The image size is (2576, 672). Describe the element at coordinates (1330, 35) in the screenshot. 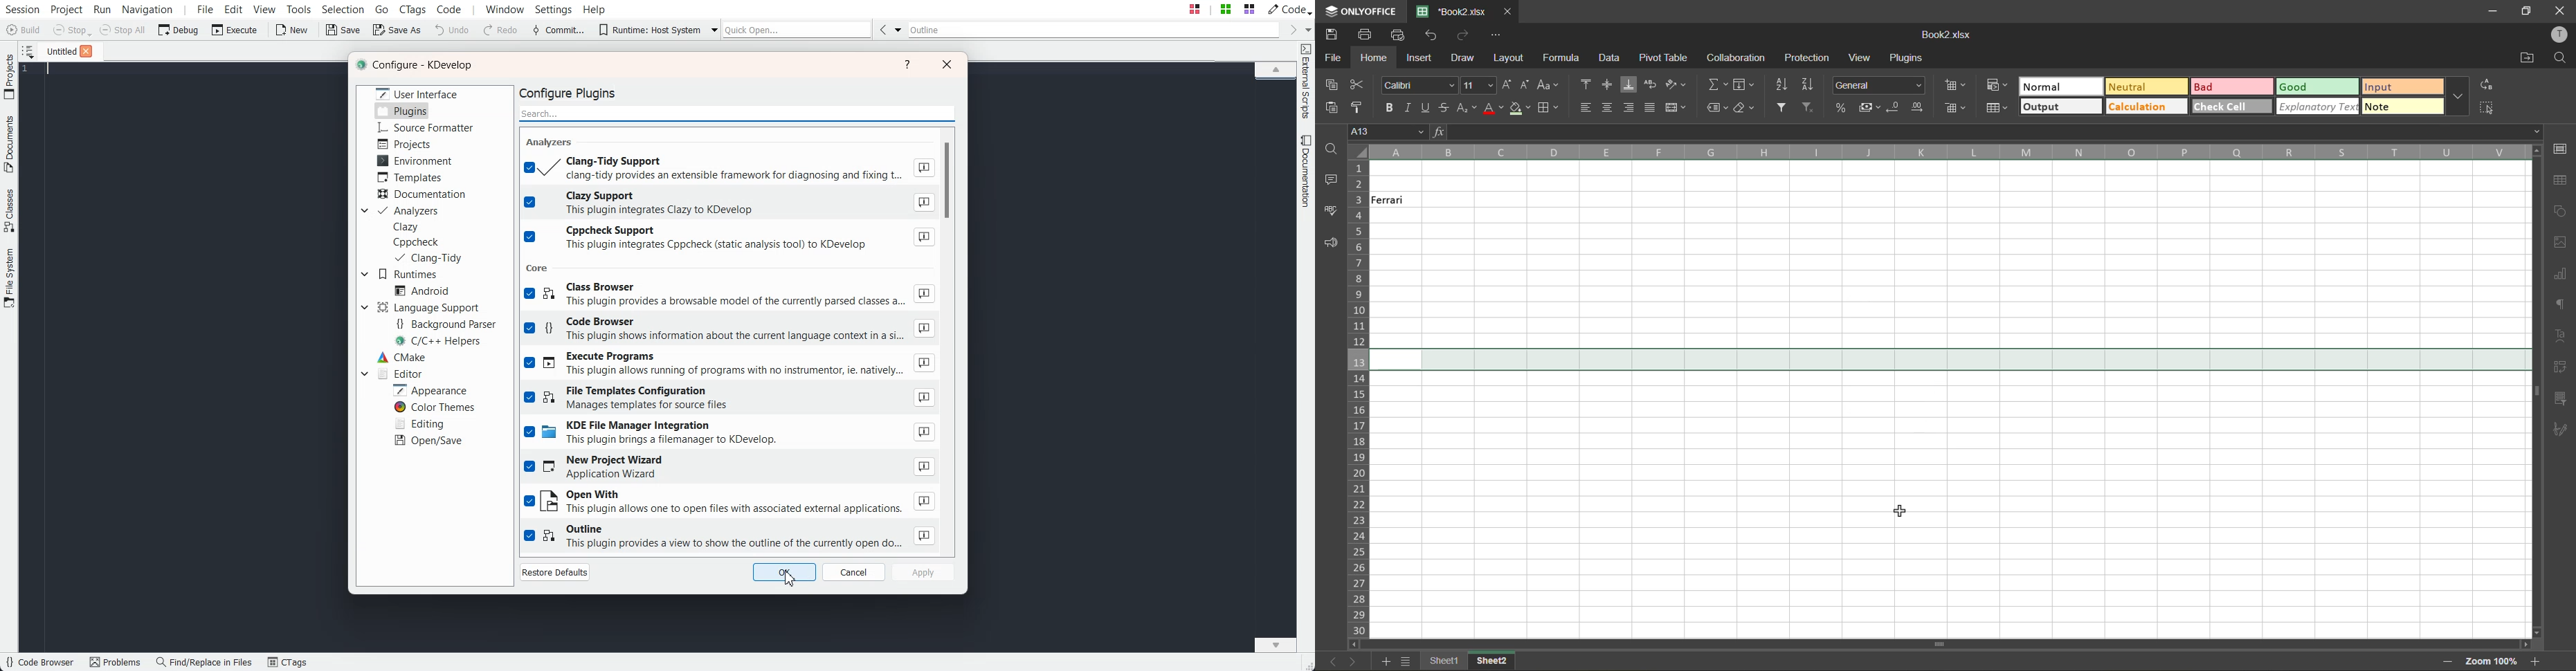

I see `save` at that location.